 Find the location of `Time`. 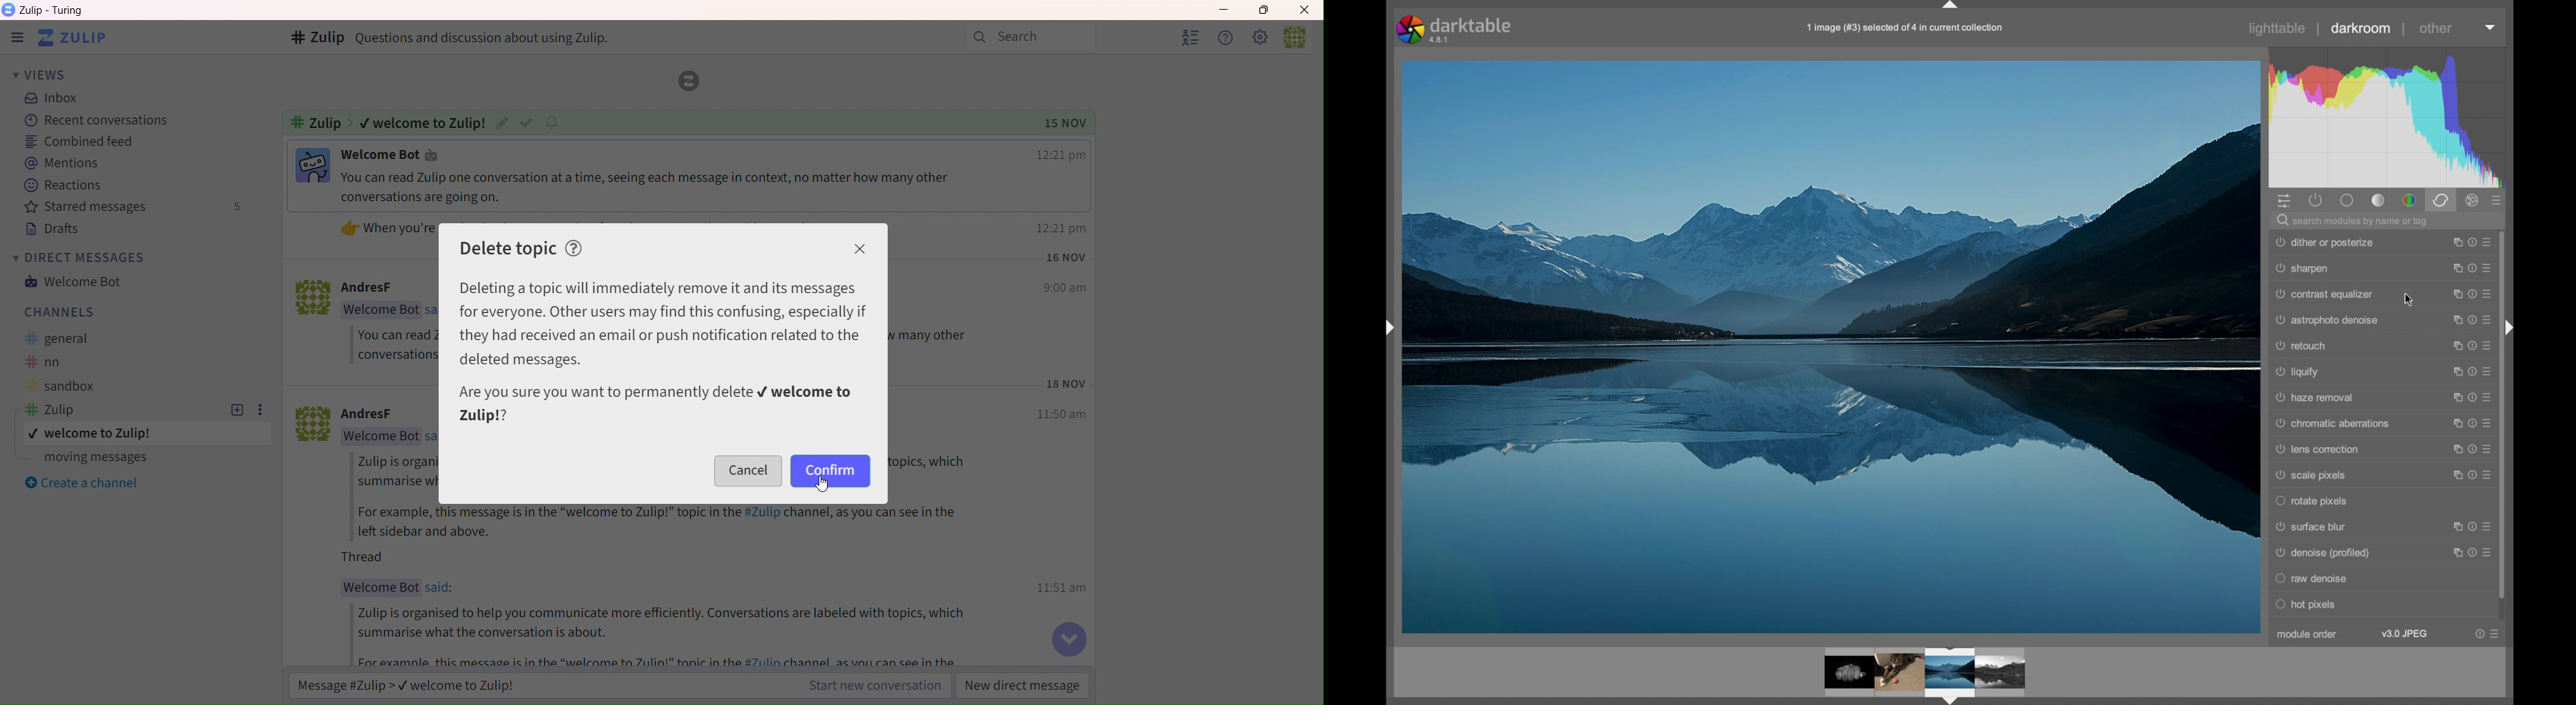

Time is located at coordinates (1066, 258).